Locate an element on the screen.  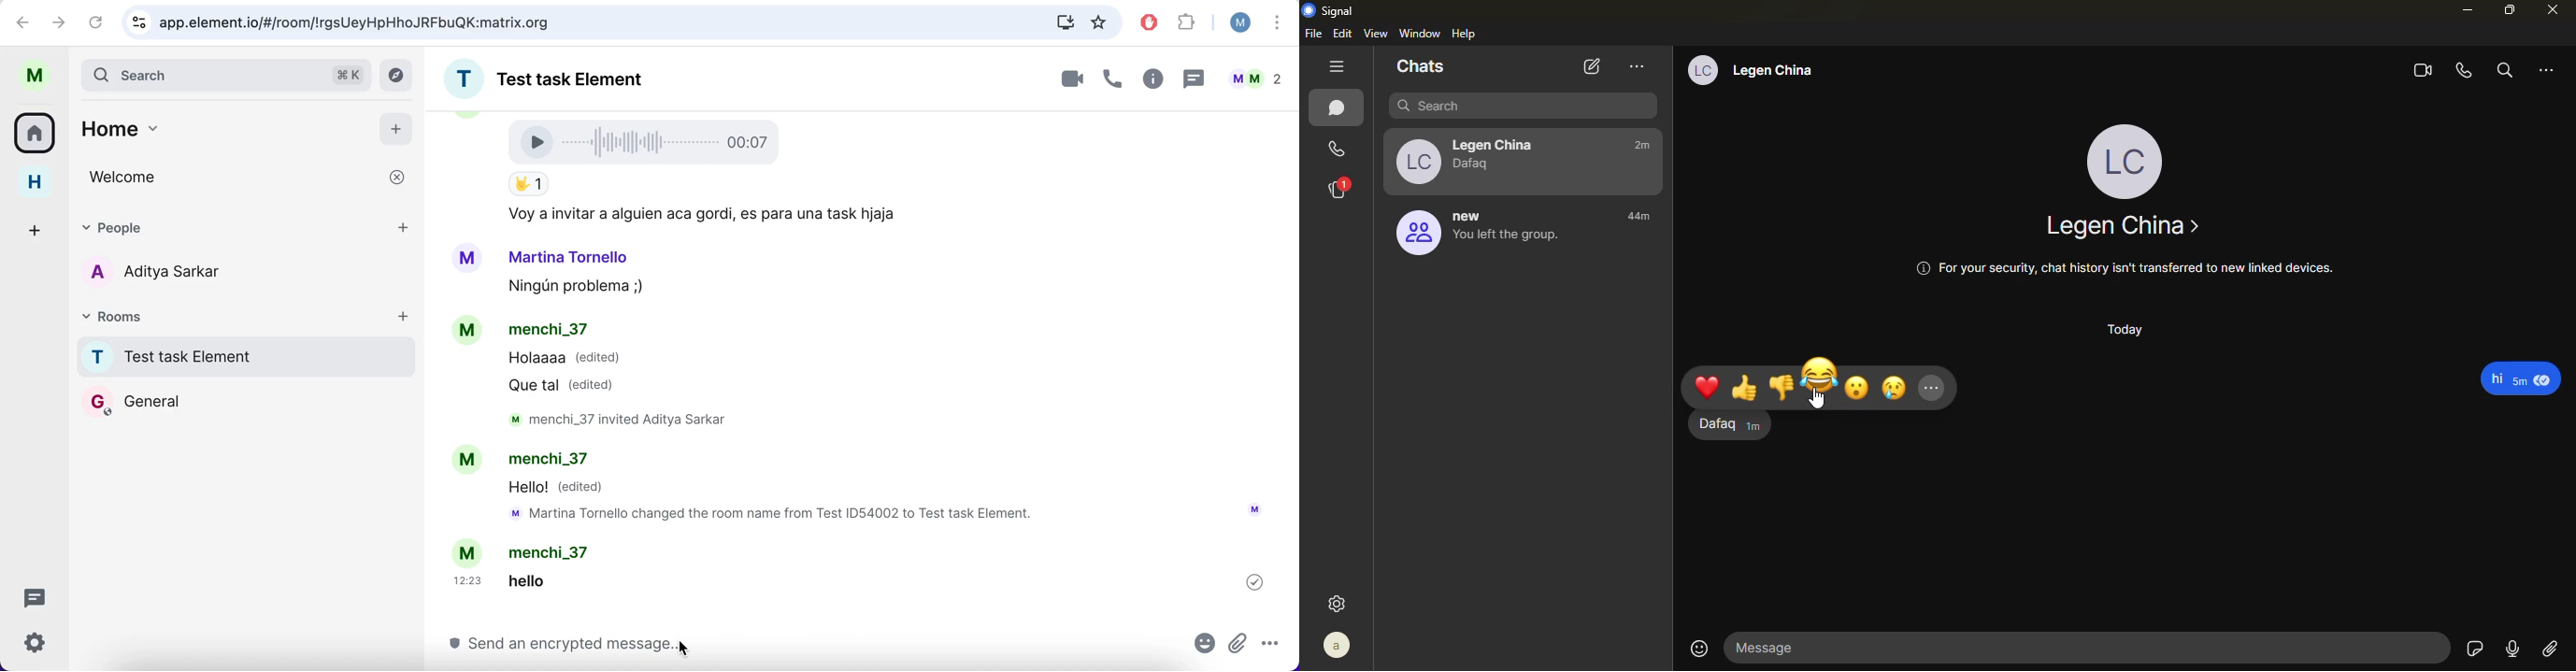
menchi_37 is located at coordinates (557, 461).